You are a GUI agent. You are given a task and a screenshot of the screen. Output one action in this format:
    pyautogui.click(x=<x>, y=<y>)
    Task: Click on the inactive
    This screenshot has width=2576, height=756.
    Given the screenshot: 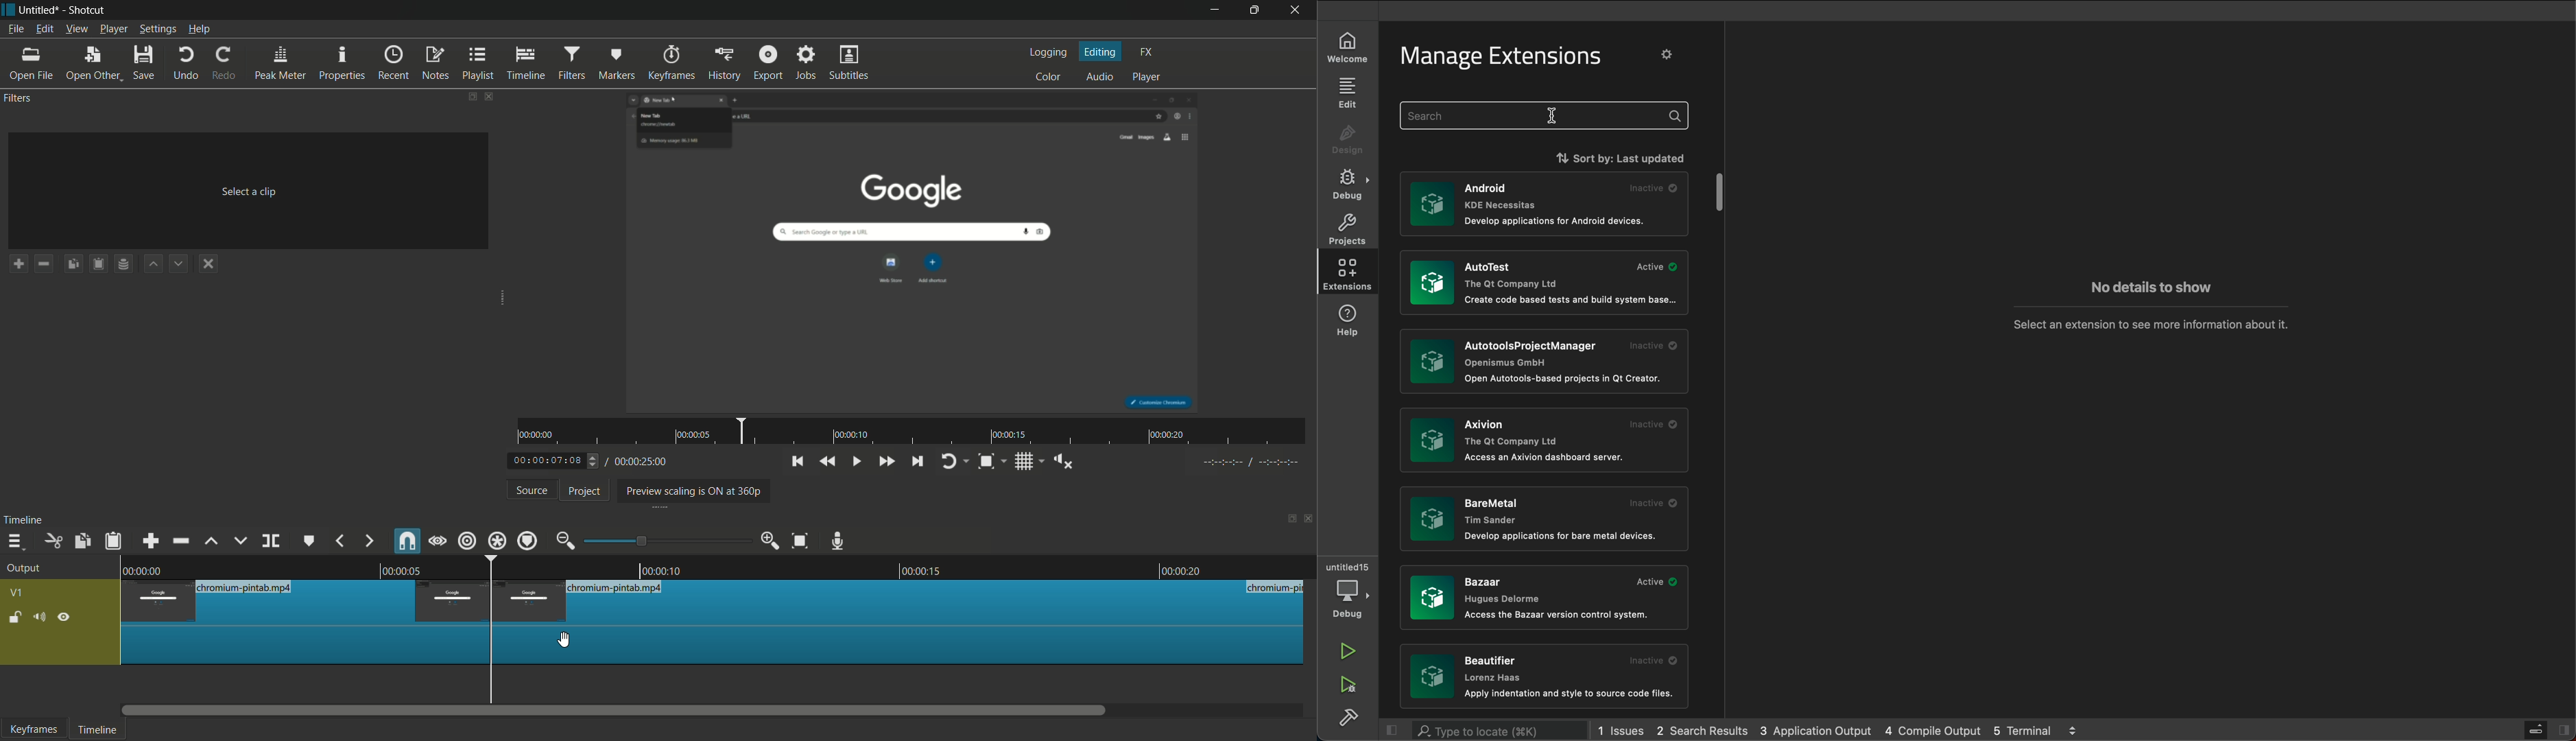 What is the action you would take?
    pyautogui.click(x=1655, y=661)
    